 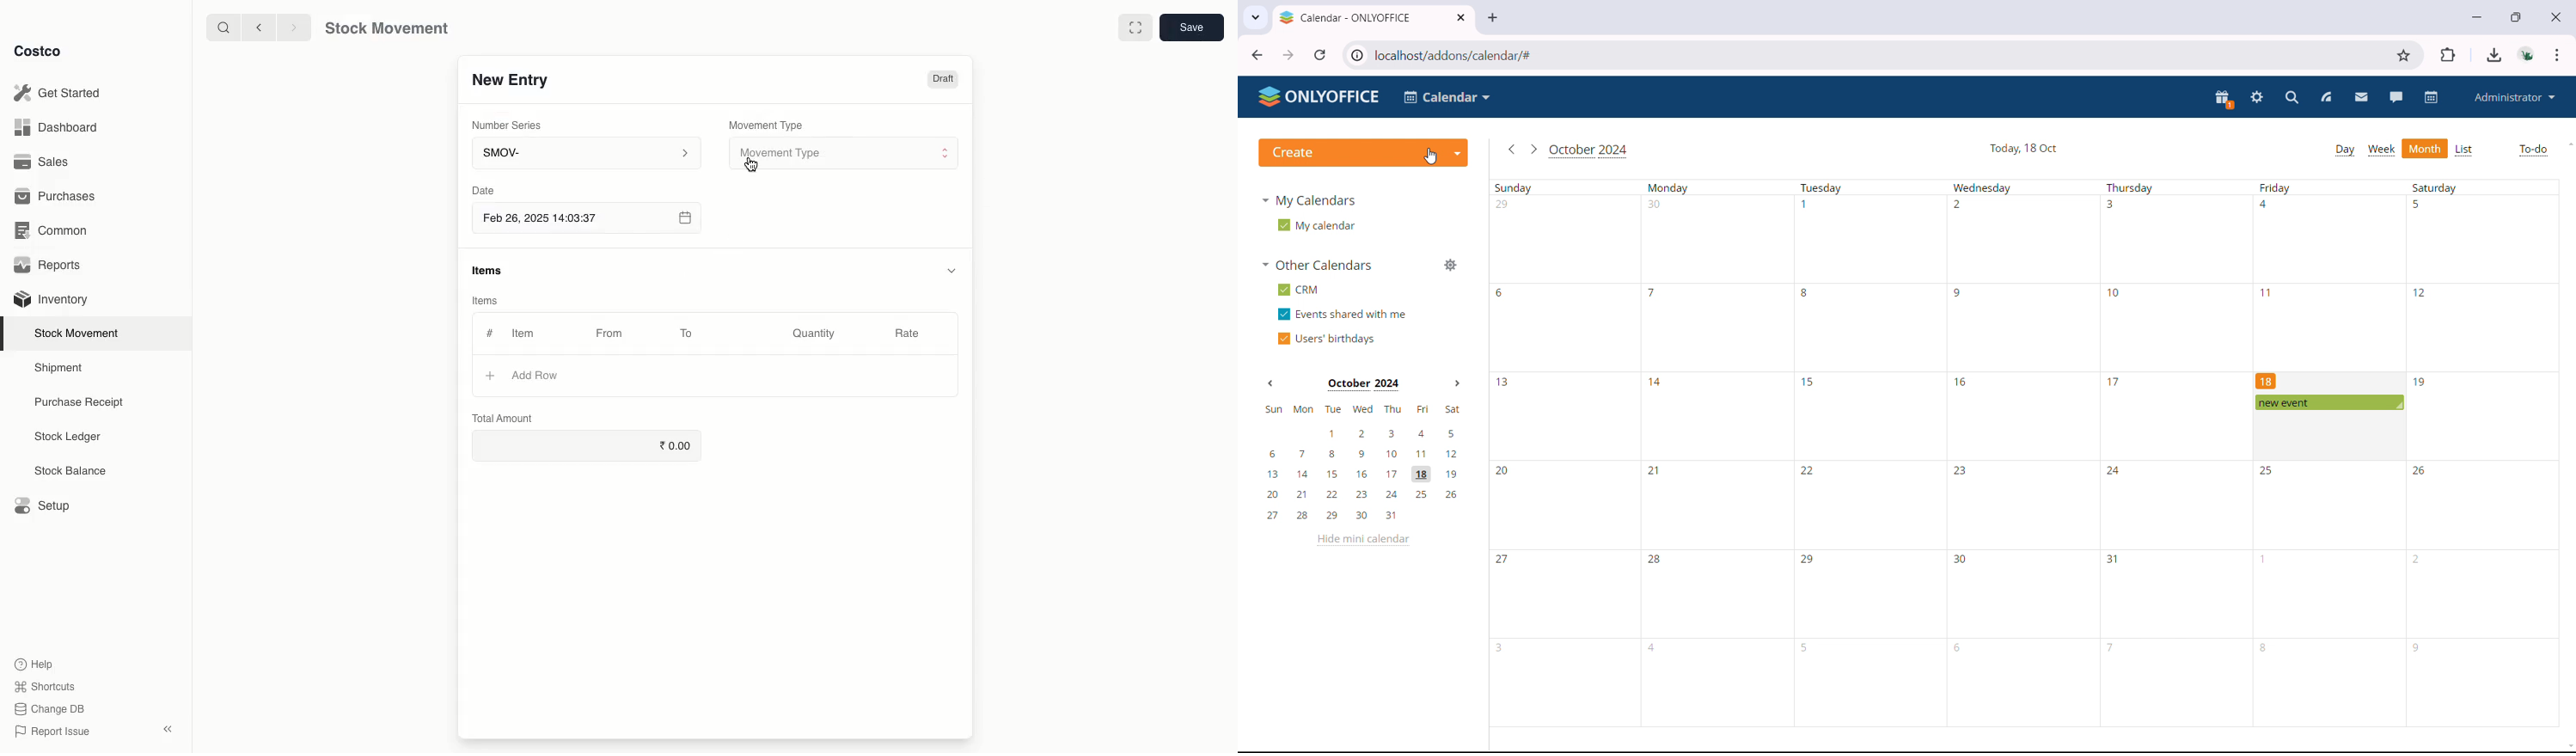 I want to click on Stock Movement, so click(x=80, y=333).